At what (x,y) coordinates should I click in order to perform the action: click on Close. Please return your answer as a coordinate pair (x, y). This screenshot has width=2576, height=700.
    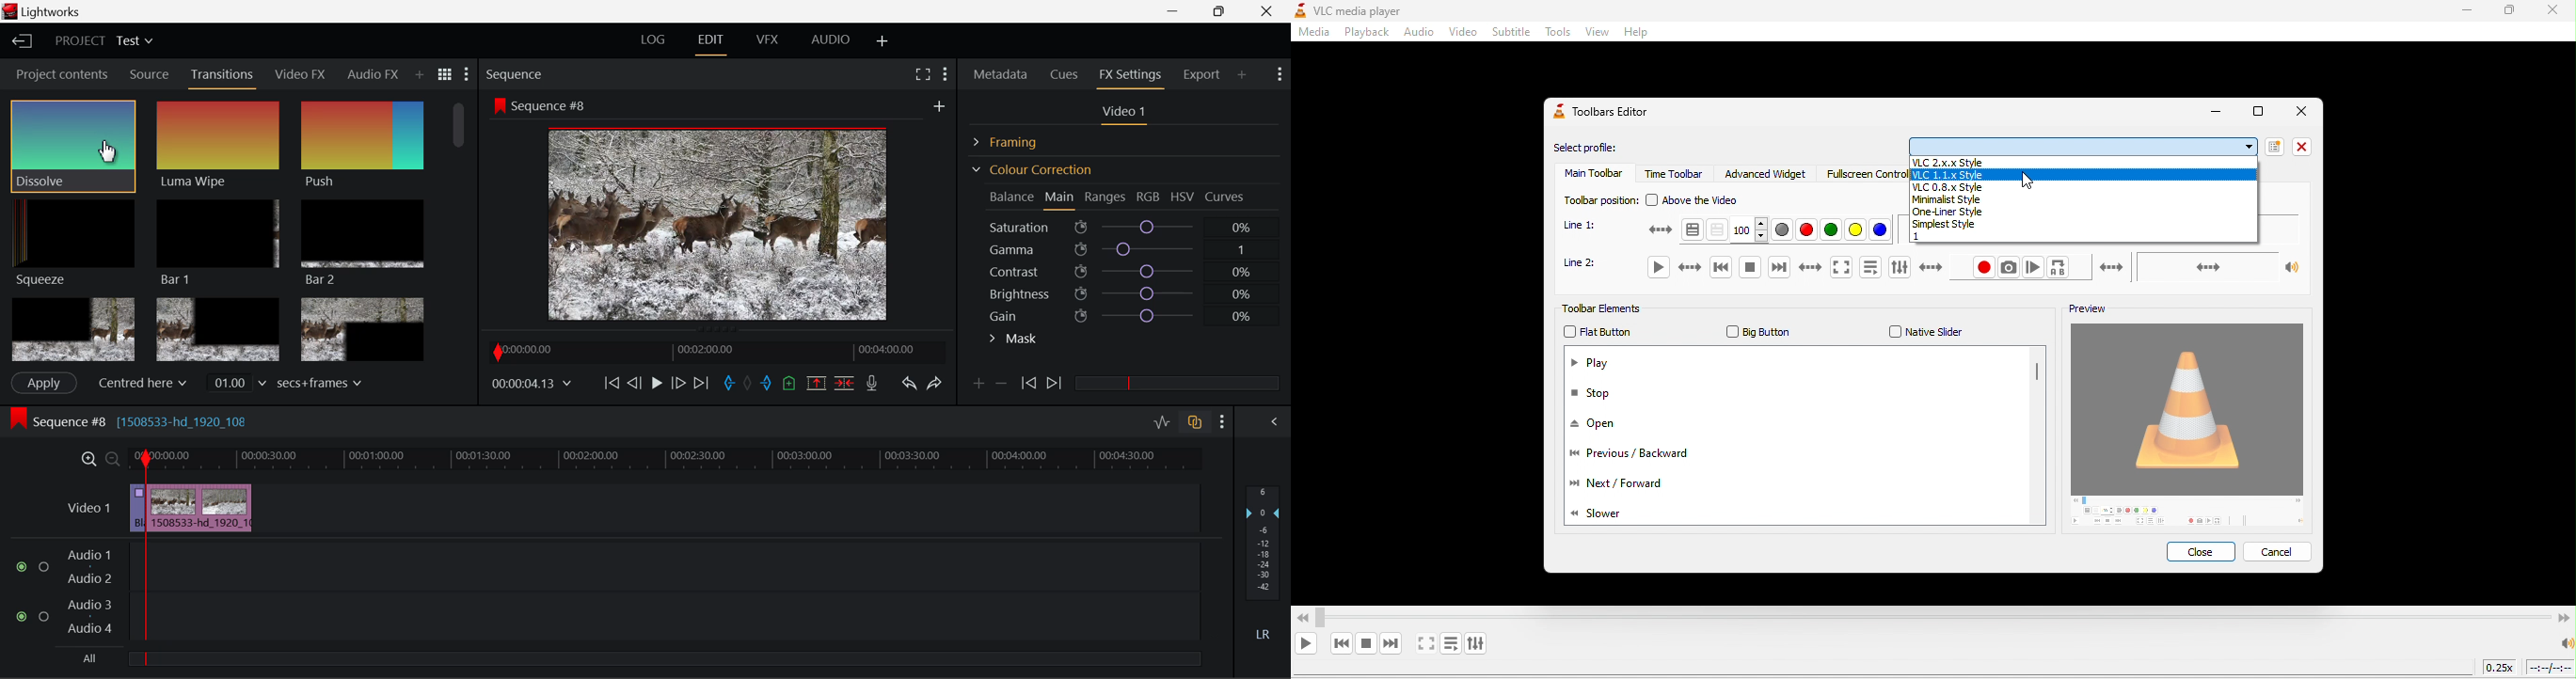
    Looking at the image, I should click on (1270, 11).